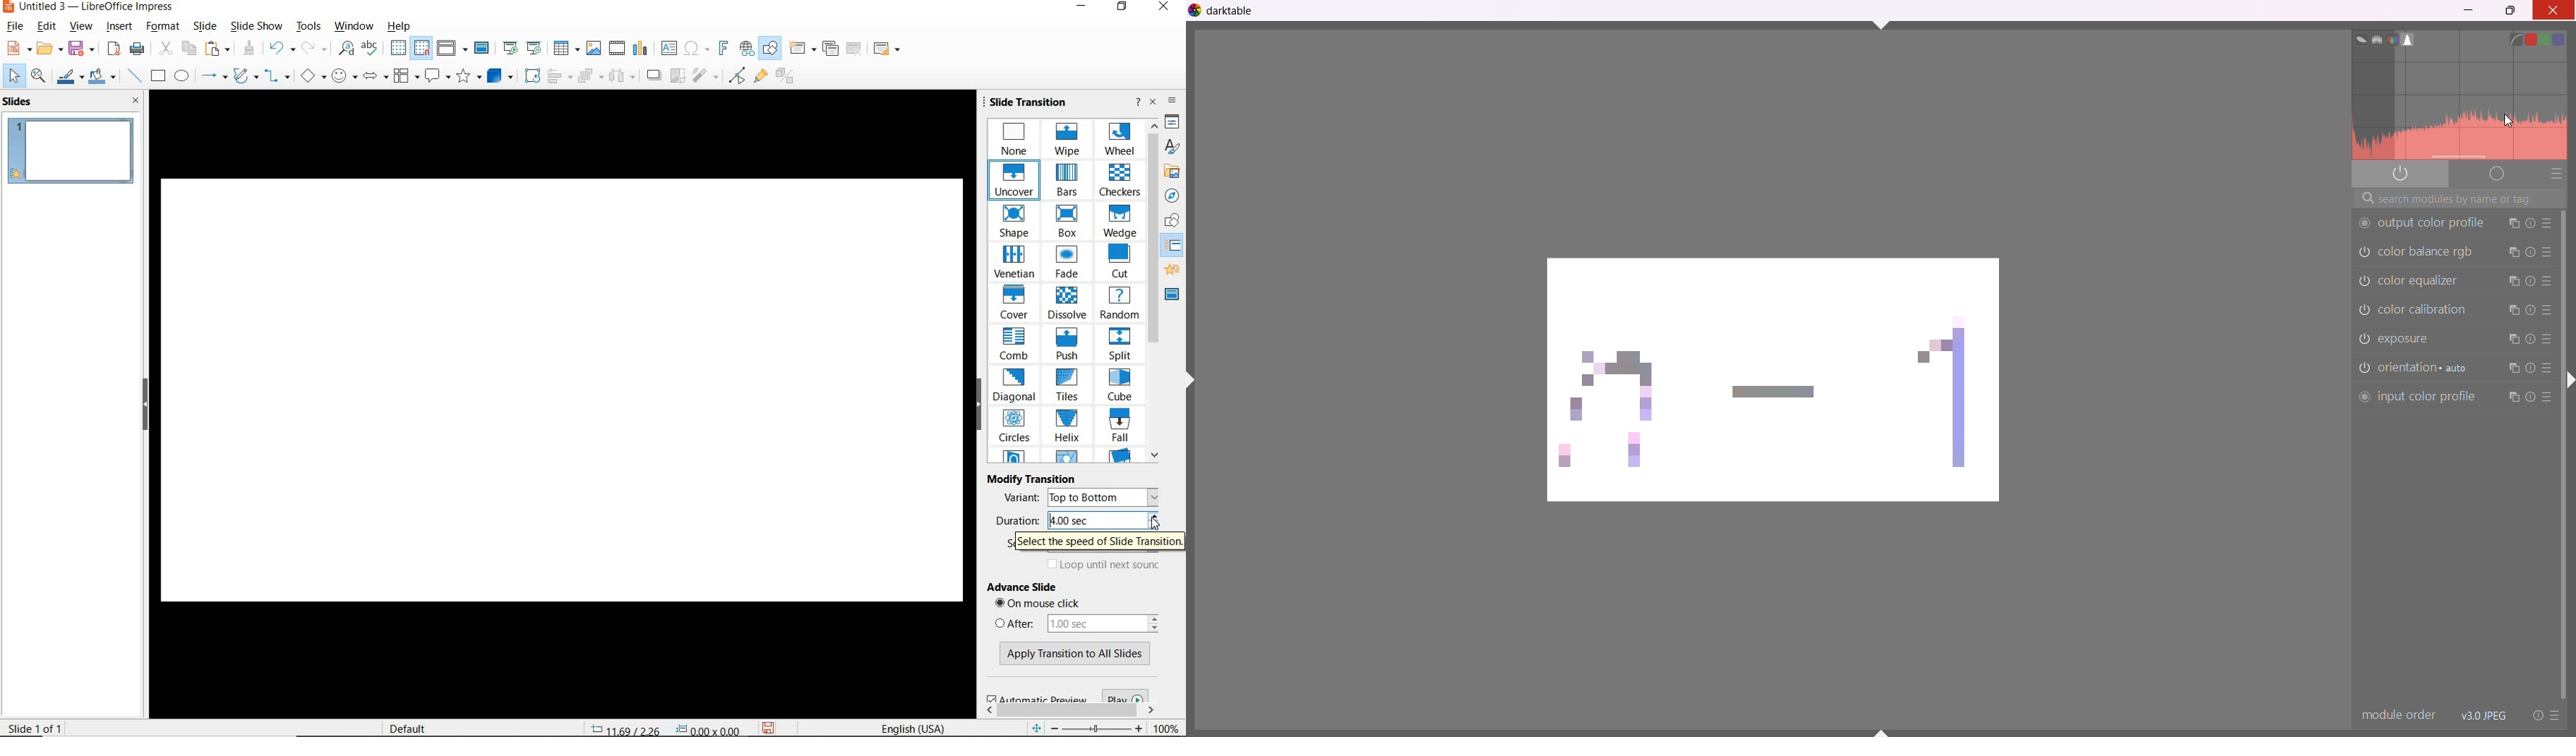 The width and height of the screenshot is (2576, 756). I want to click on APPLY TRANSITION TO ALL SLIDES, so click(1073, 655).